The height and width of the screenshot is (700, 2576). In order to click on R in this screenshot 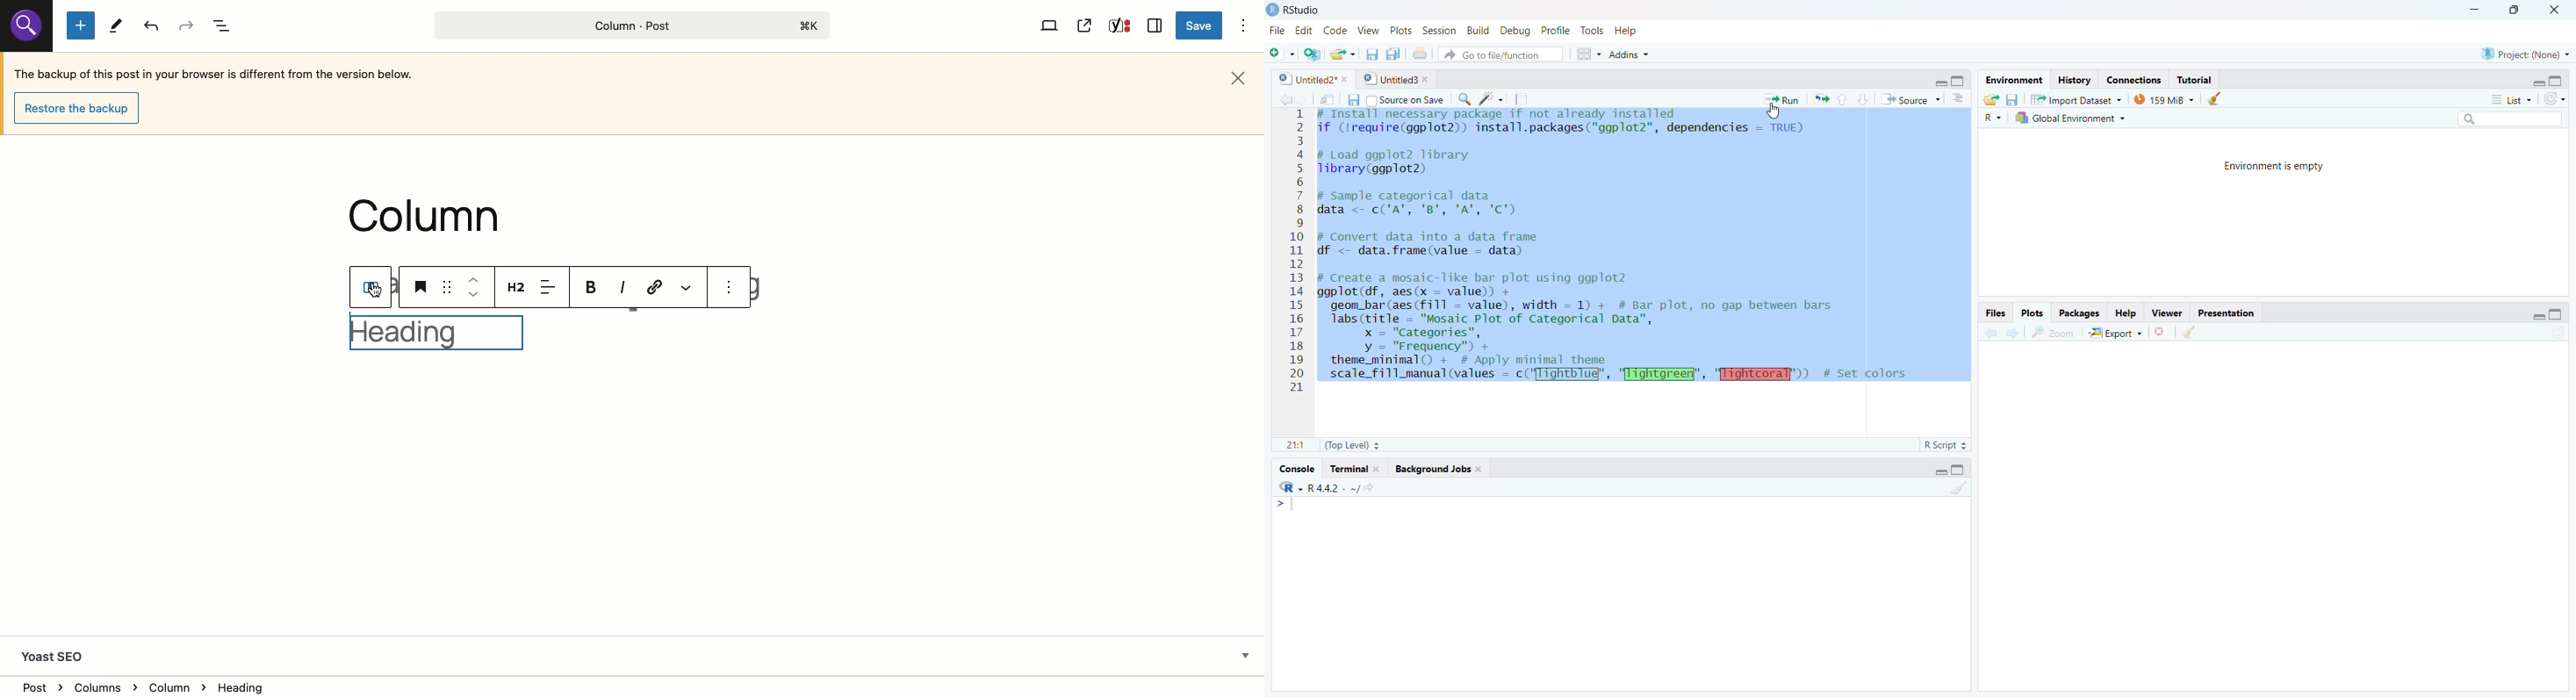, I will do `click(1992, 118)`.